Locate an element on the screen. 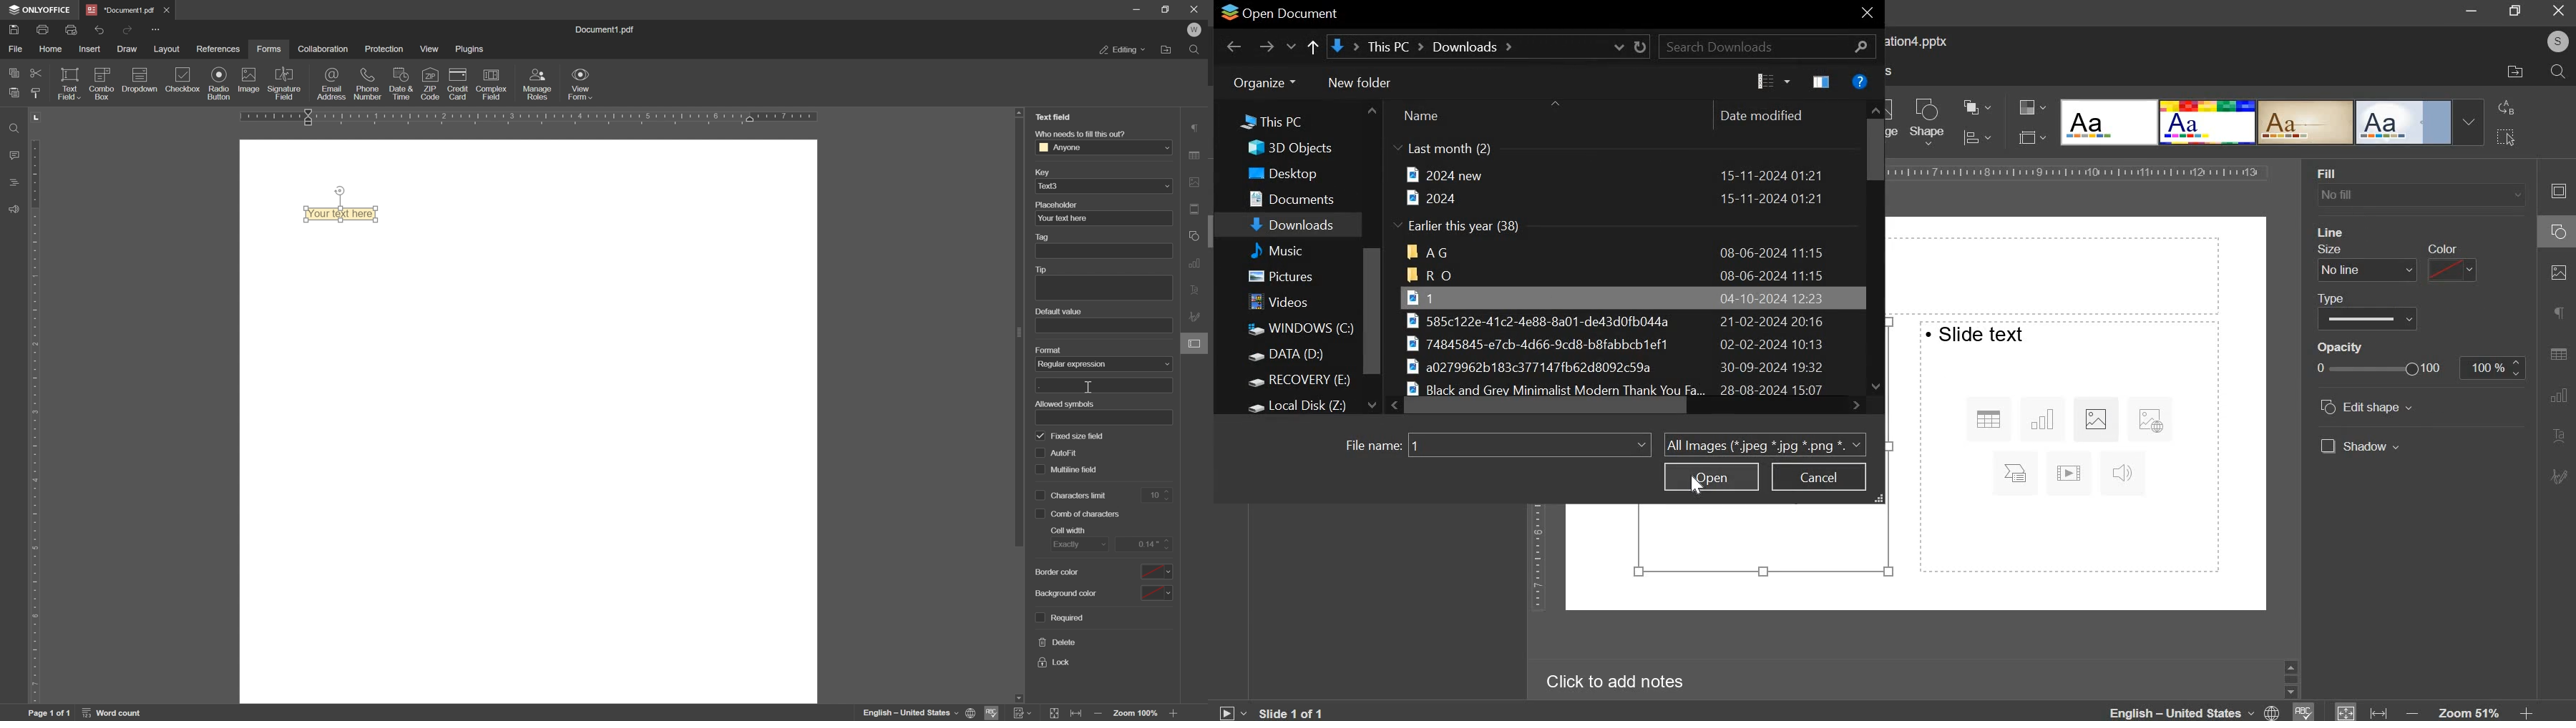 Image resolution: width=2576 pixels, height=728 pixels. print is located at coordinates (44, 30).